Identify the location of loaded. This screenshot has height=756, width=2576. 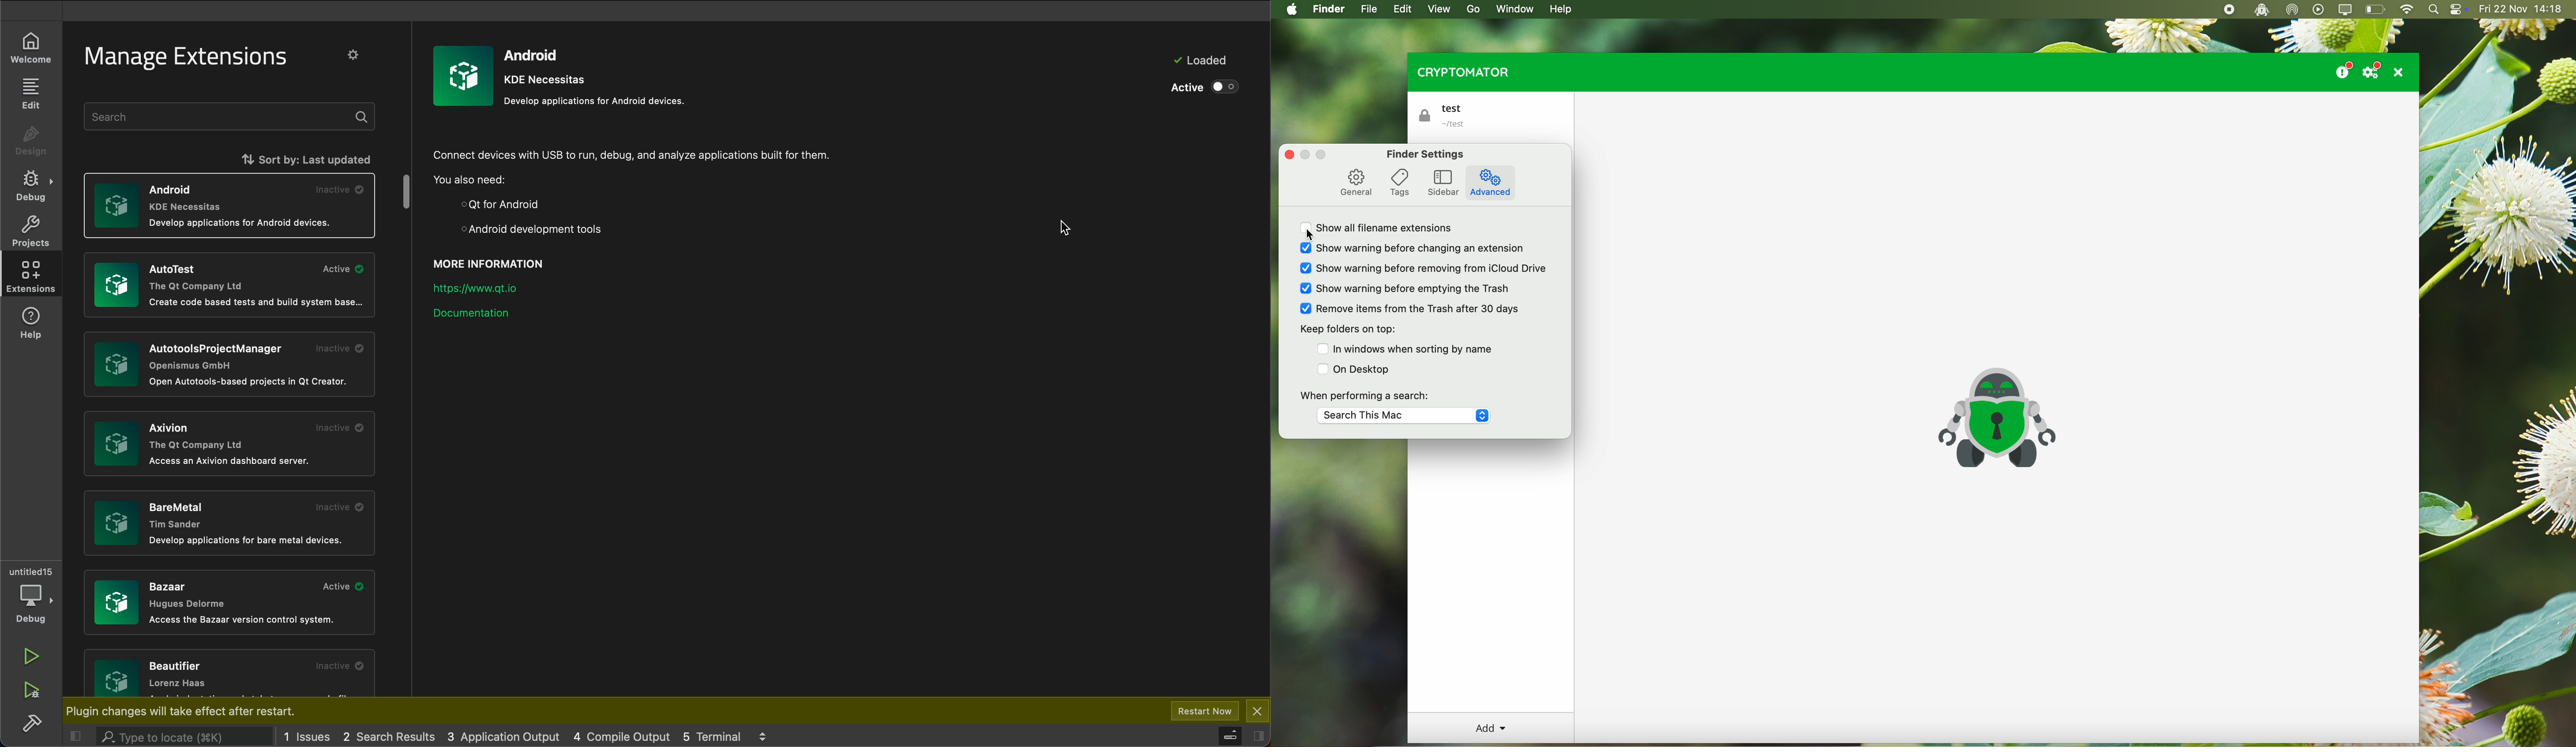
(1198, 60).